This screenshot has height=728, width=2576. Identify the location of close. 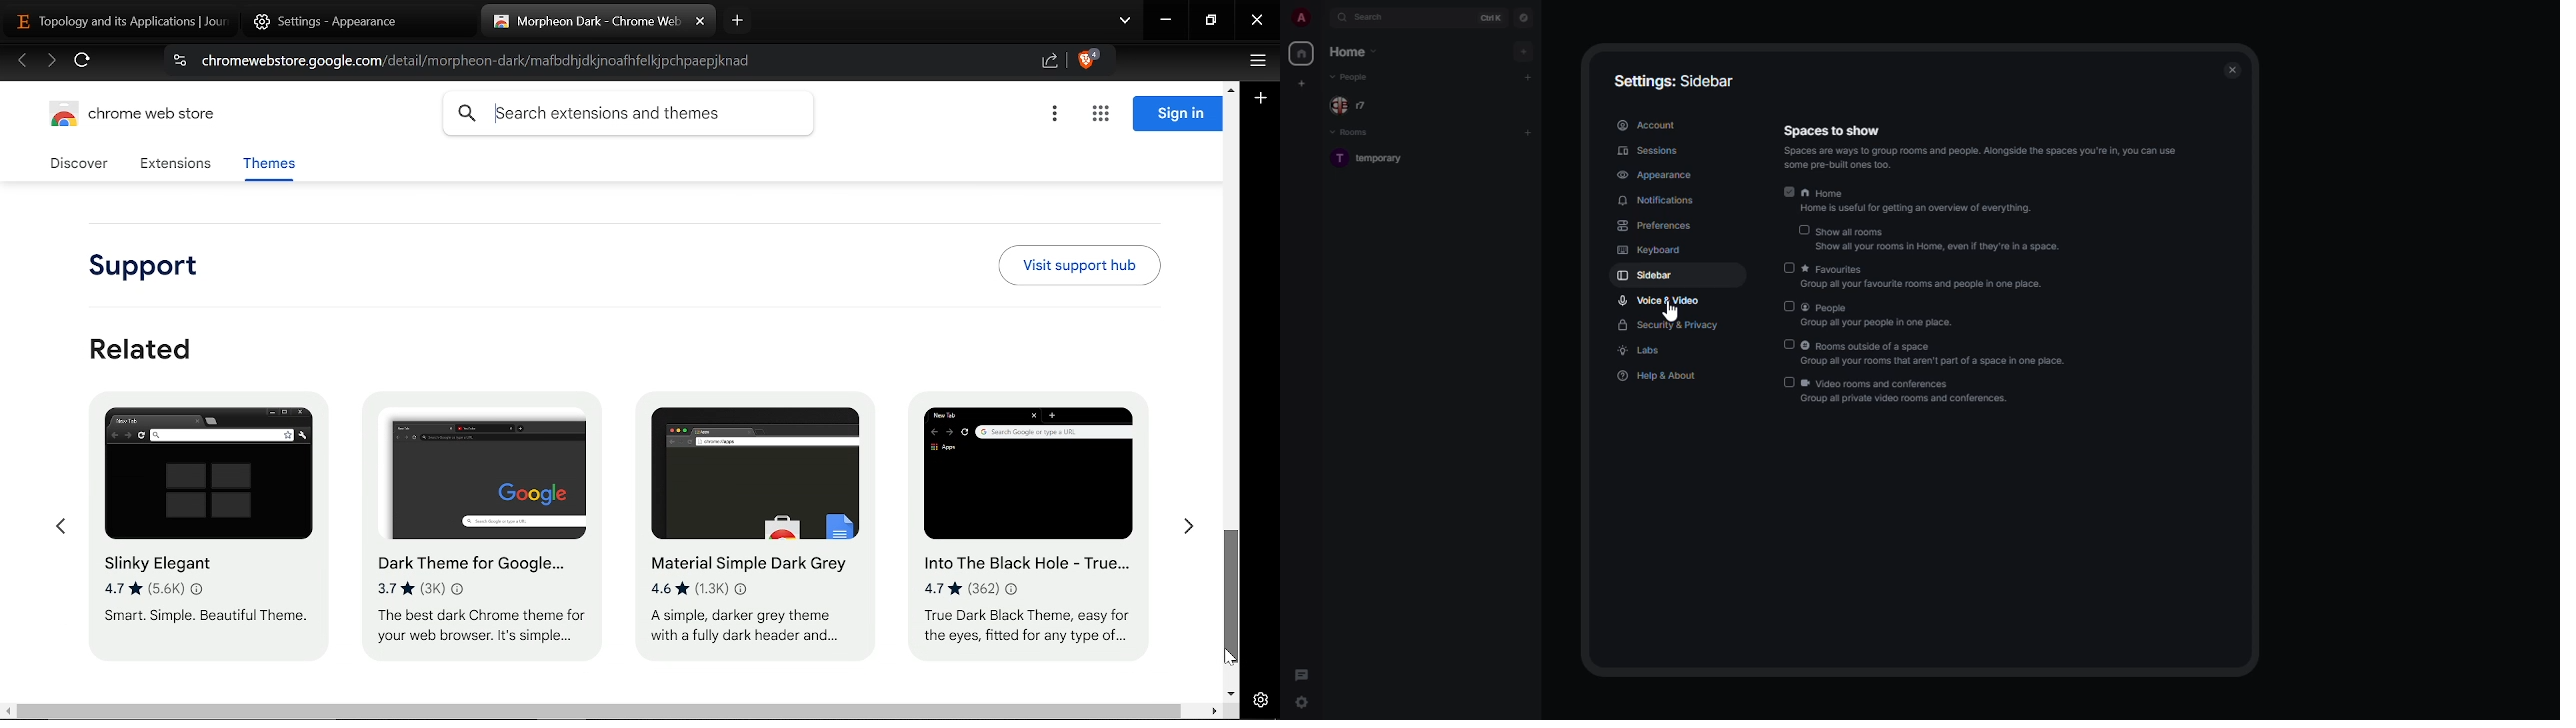
(2233, 70).